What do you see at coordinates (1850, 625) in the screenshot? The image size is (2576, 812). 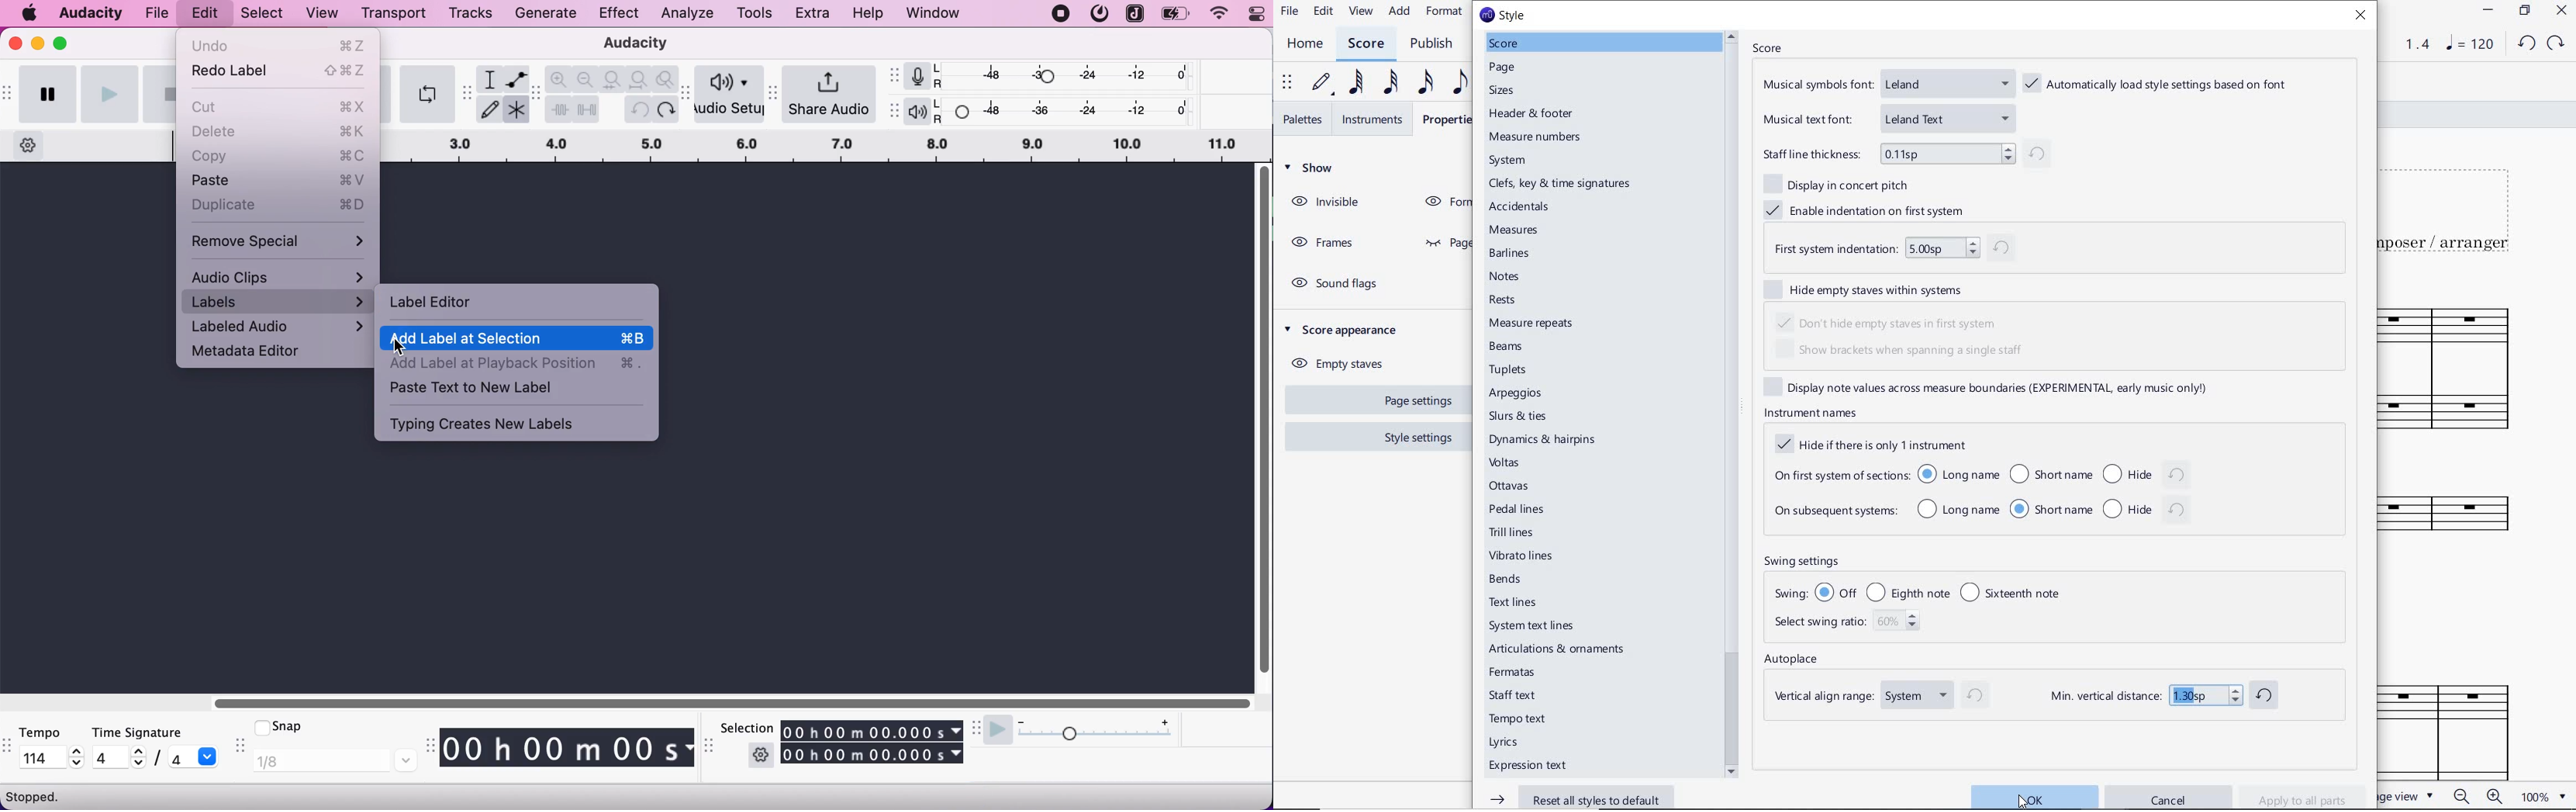 I see `select swing ratio` at bounding box center [1850, 625].